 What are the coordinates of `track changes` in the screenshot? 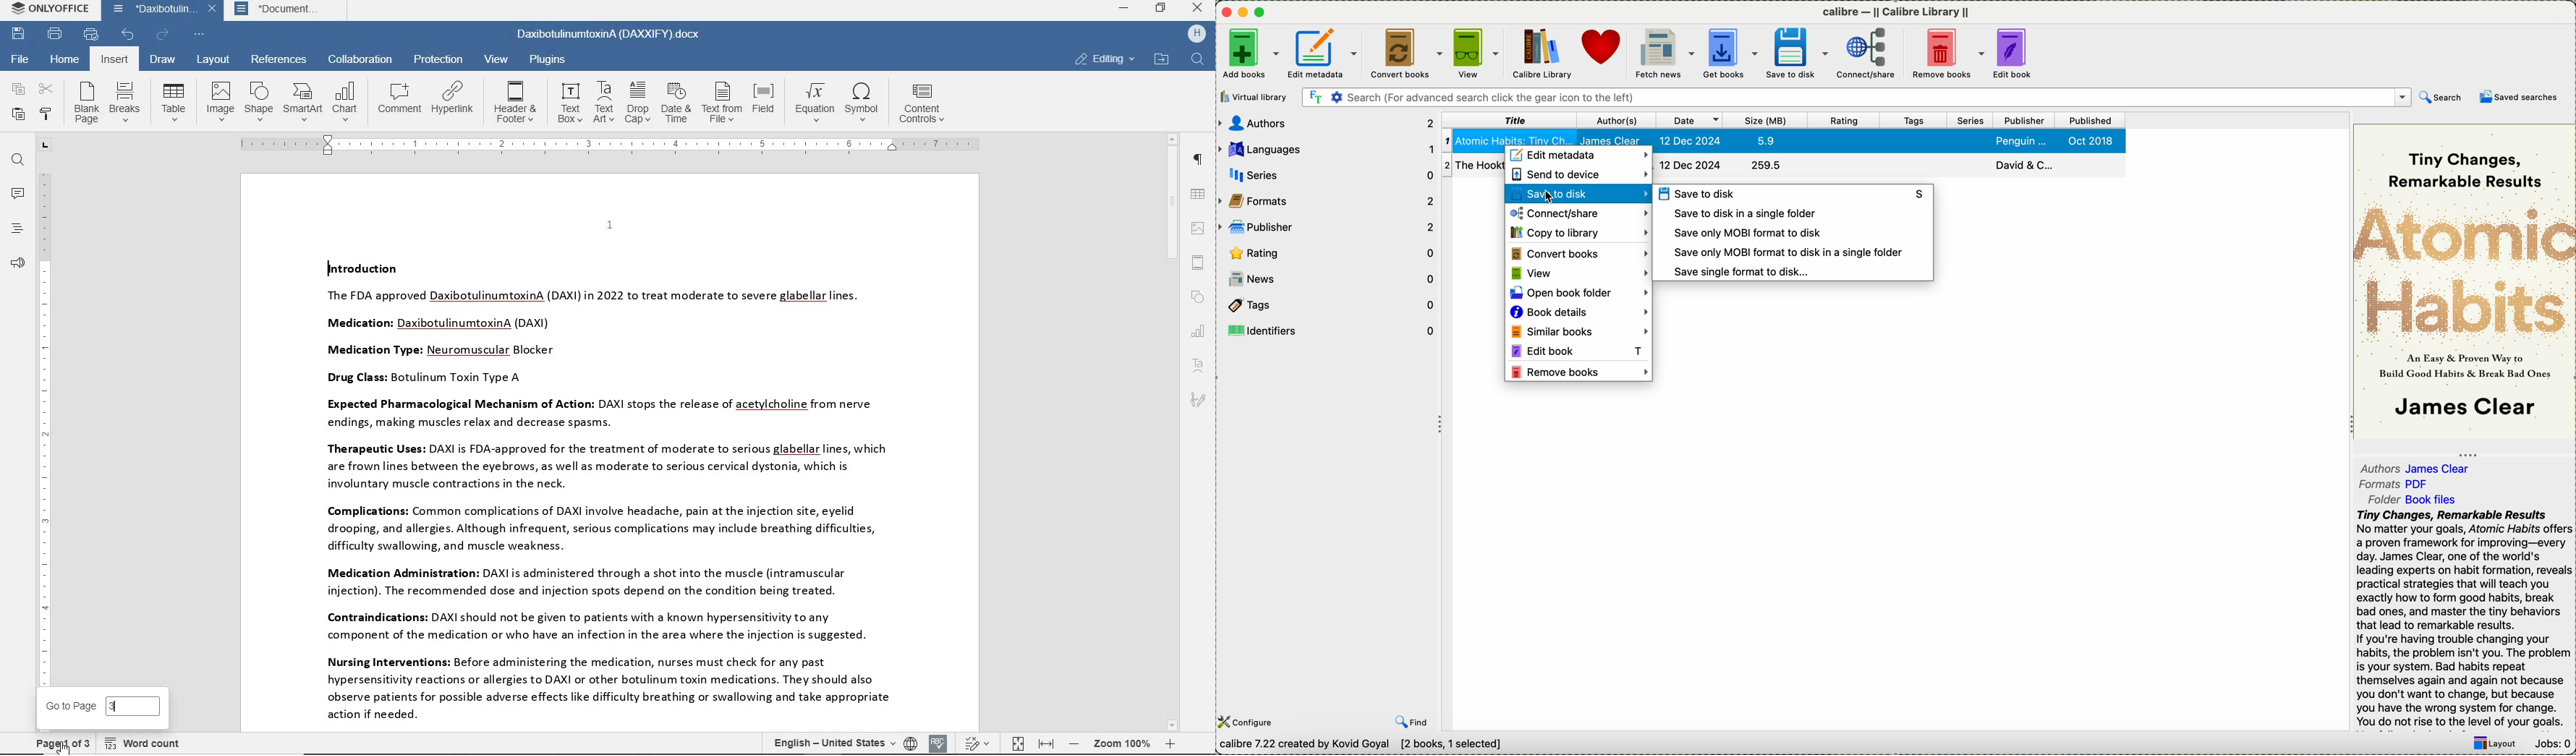 It's located at (976, 744).